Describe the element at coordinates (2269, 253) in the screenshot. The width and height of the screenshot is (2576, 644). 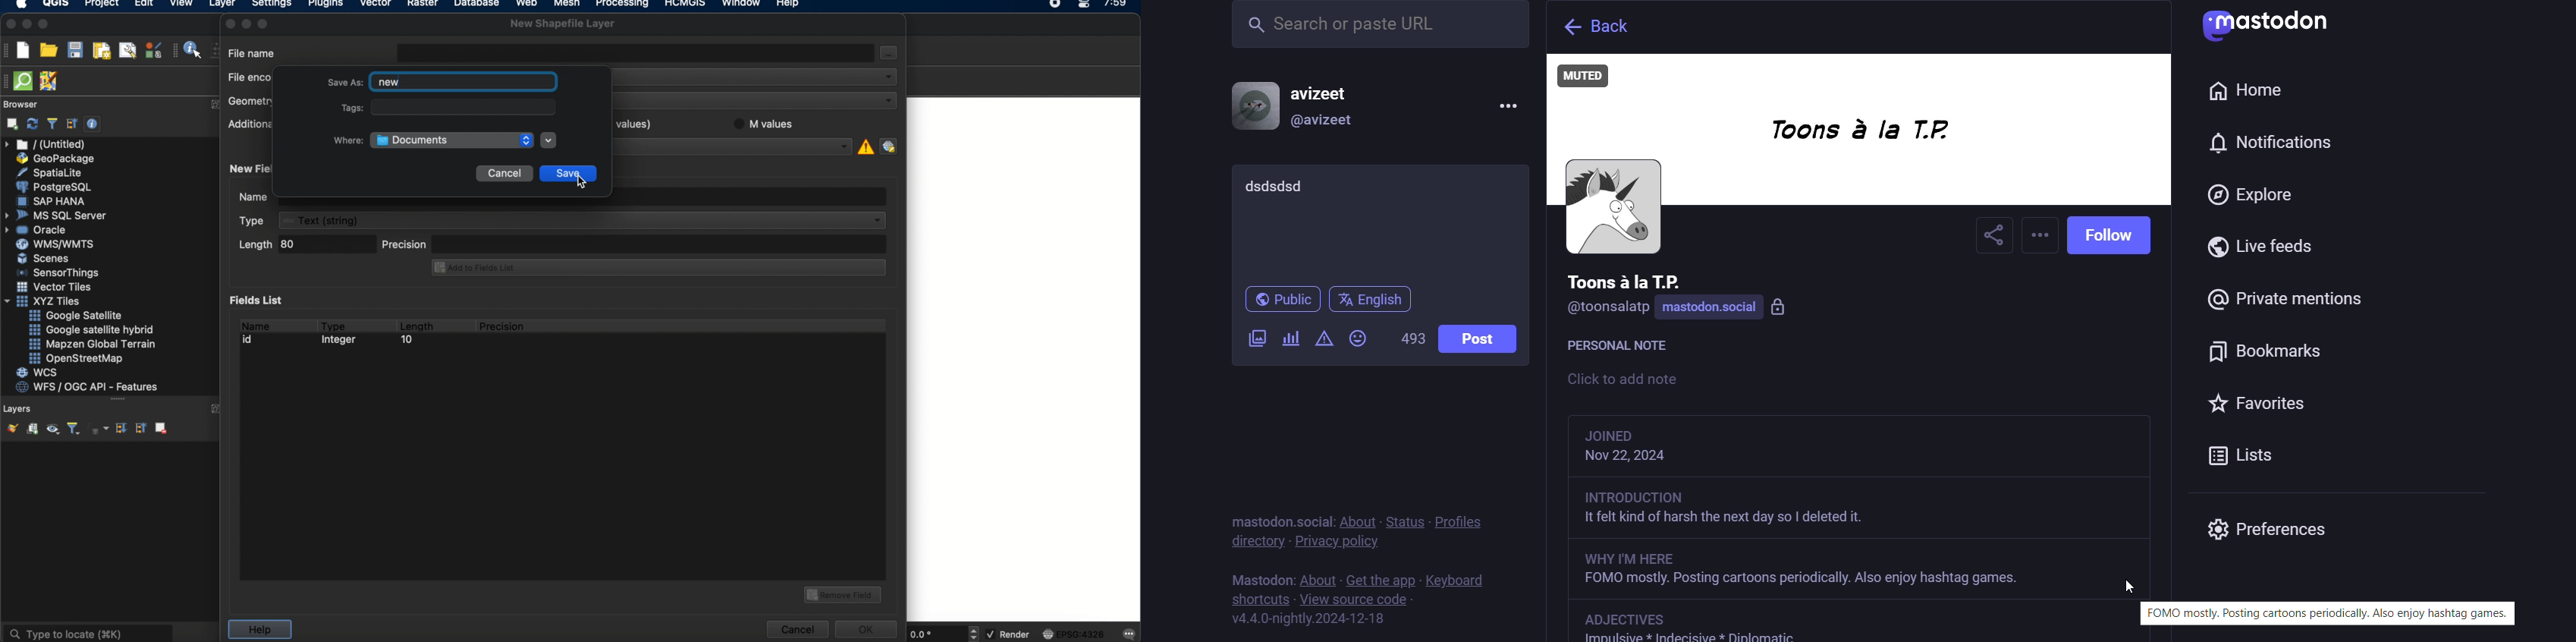
I see `live feeds` at that location.